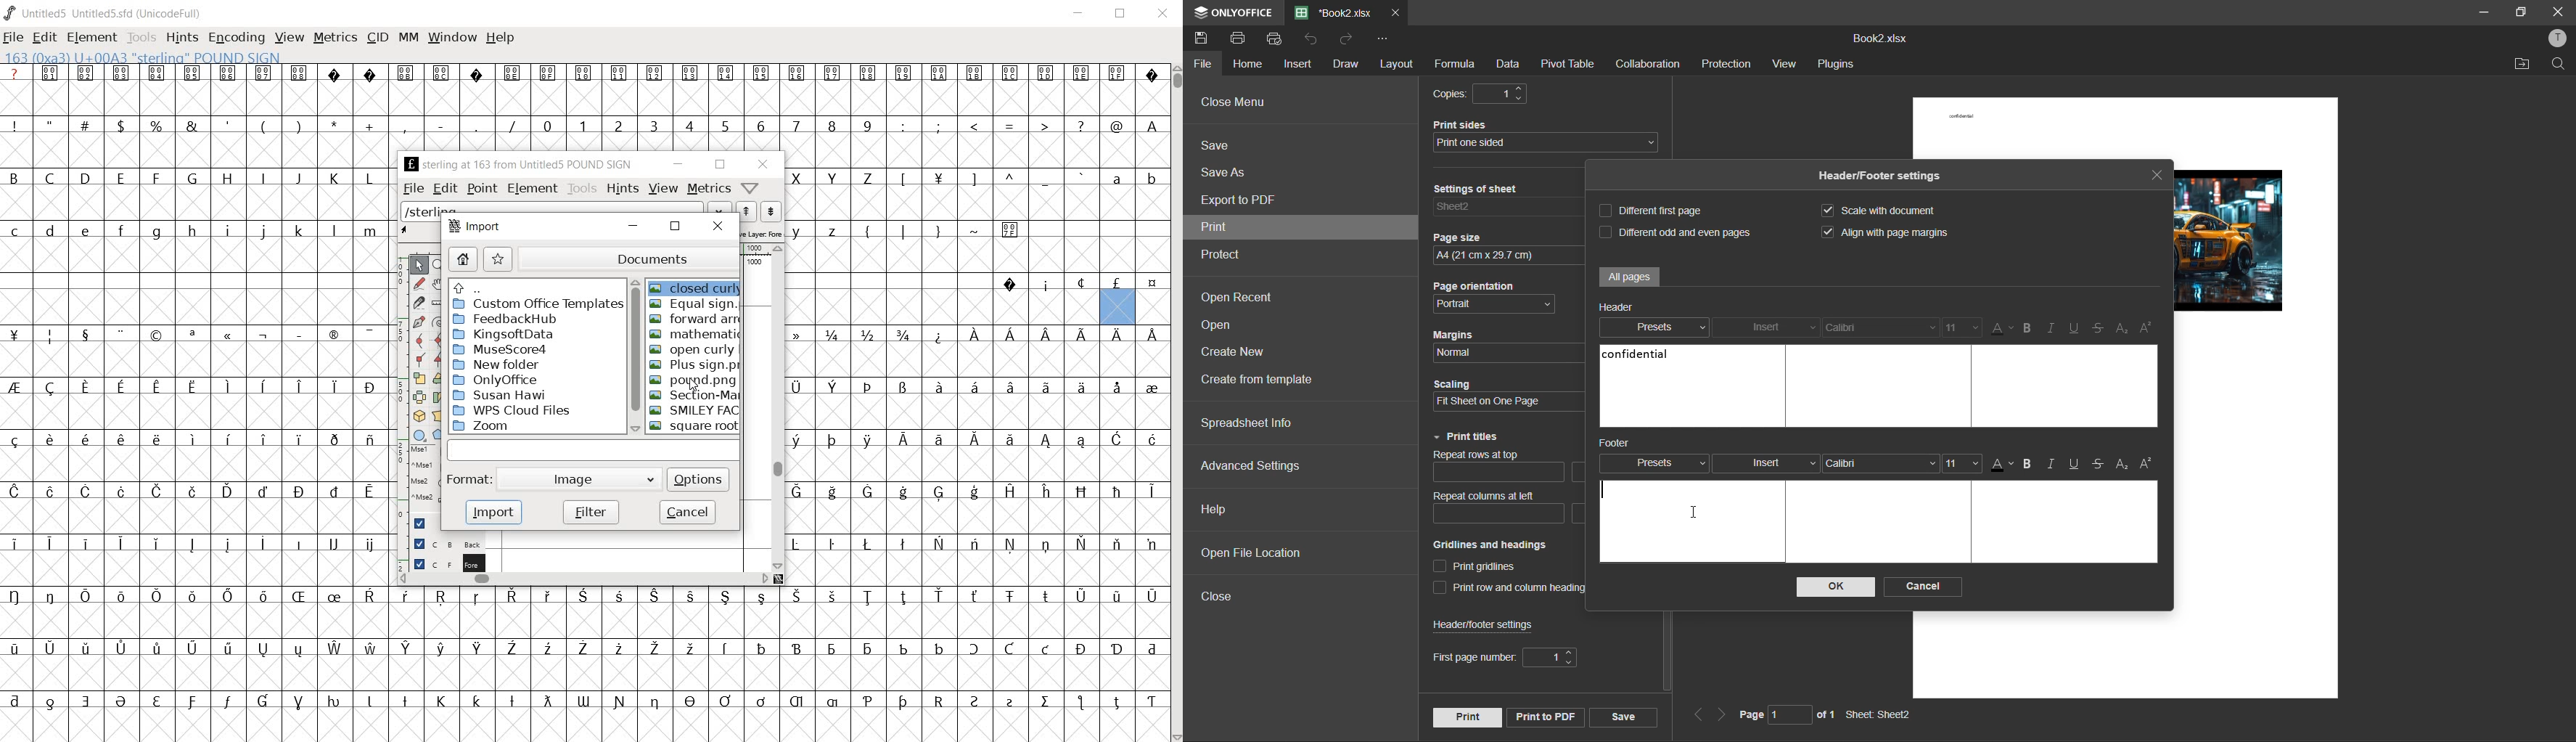 The width and height of the screenshot is (2576, 756). I want to click on Symbol, so click(335, 649).